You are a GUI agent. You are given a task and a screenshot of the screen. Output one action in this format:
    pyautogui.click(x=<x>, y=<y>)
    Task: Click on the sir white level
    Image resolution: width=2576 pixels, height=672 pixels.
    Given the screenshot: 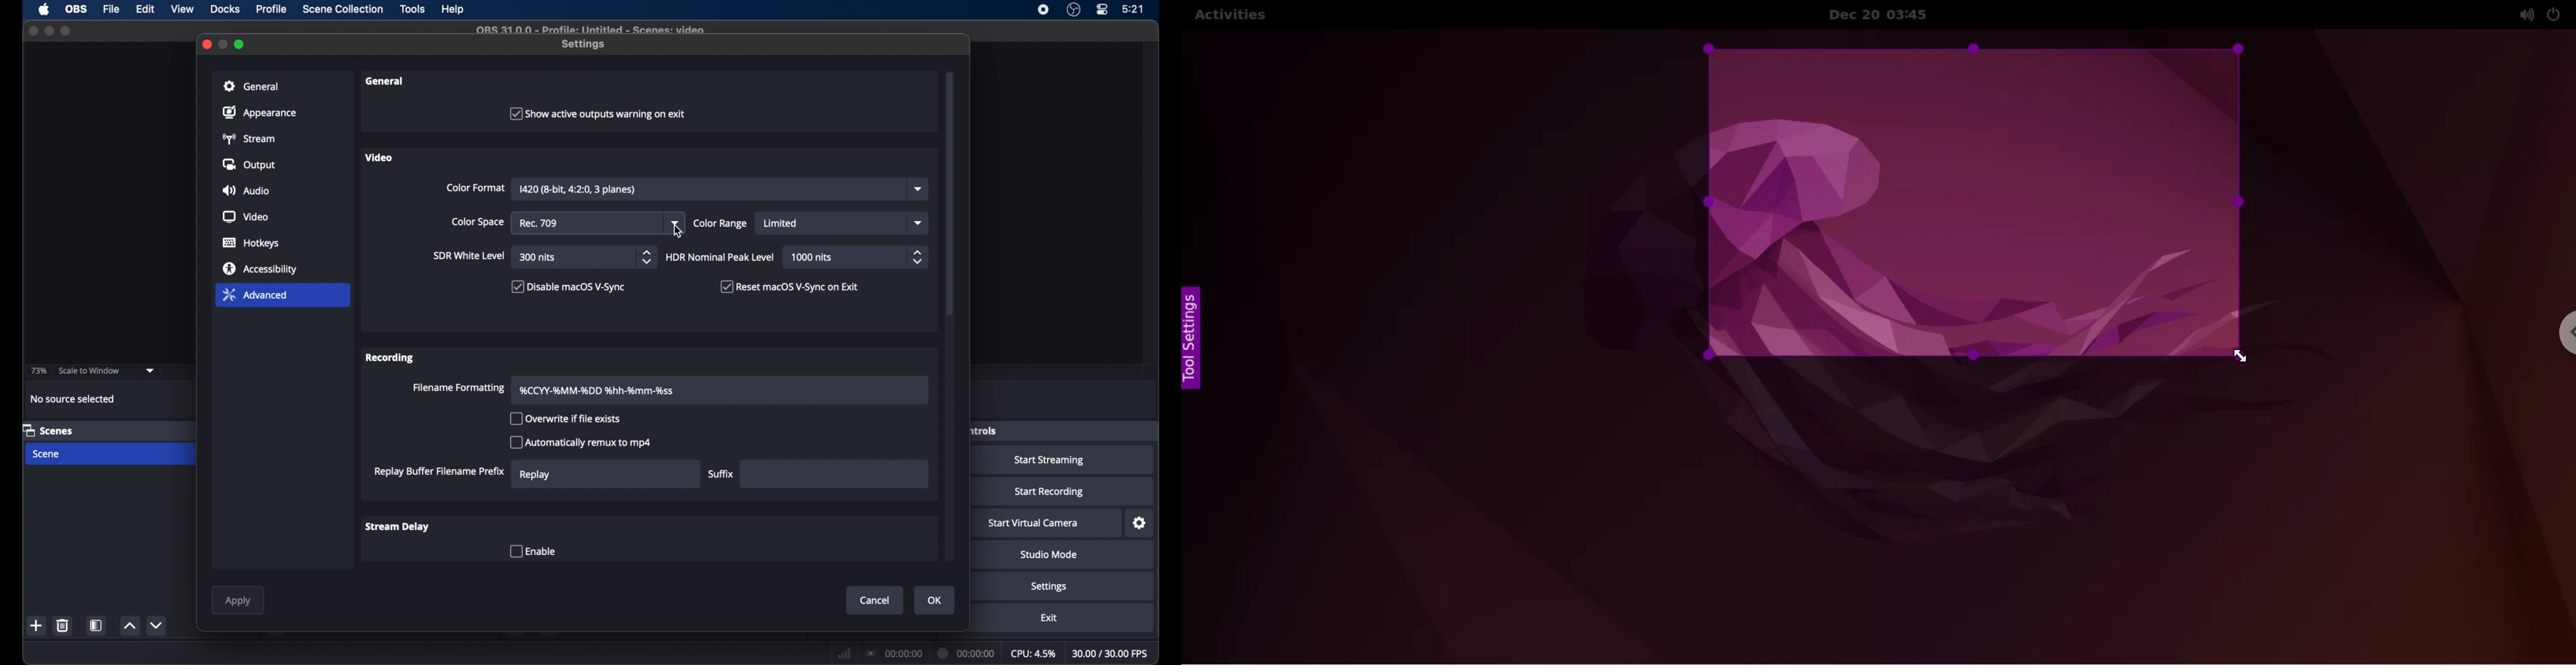 What is the action you would take?
    pyautogui.click(x=470, y=255)
    